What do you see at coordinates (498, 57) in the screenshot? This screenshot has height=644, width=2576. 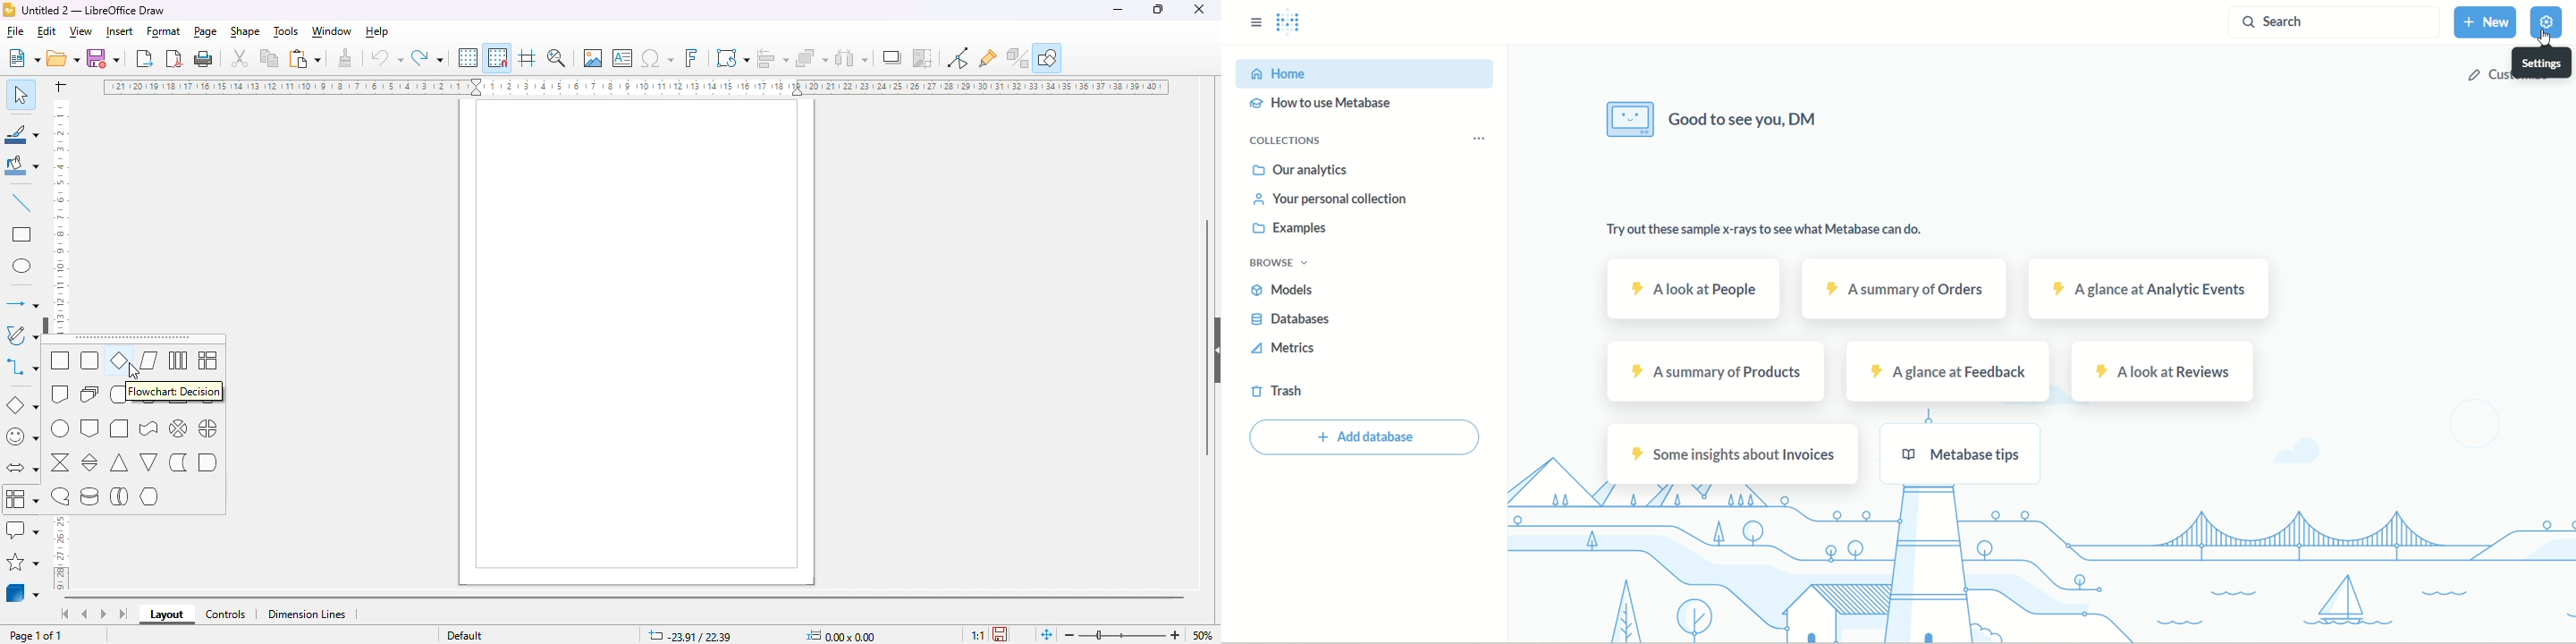 I see `snap to grid` at bounding box center [498, 57].